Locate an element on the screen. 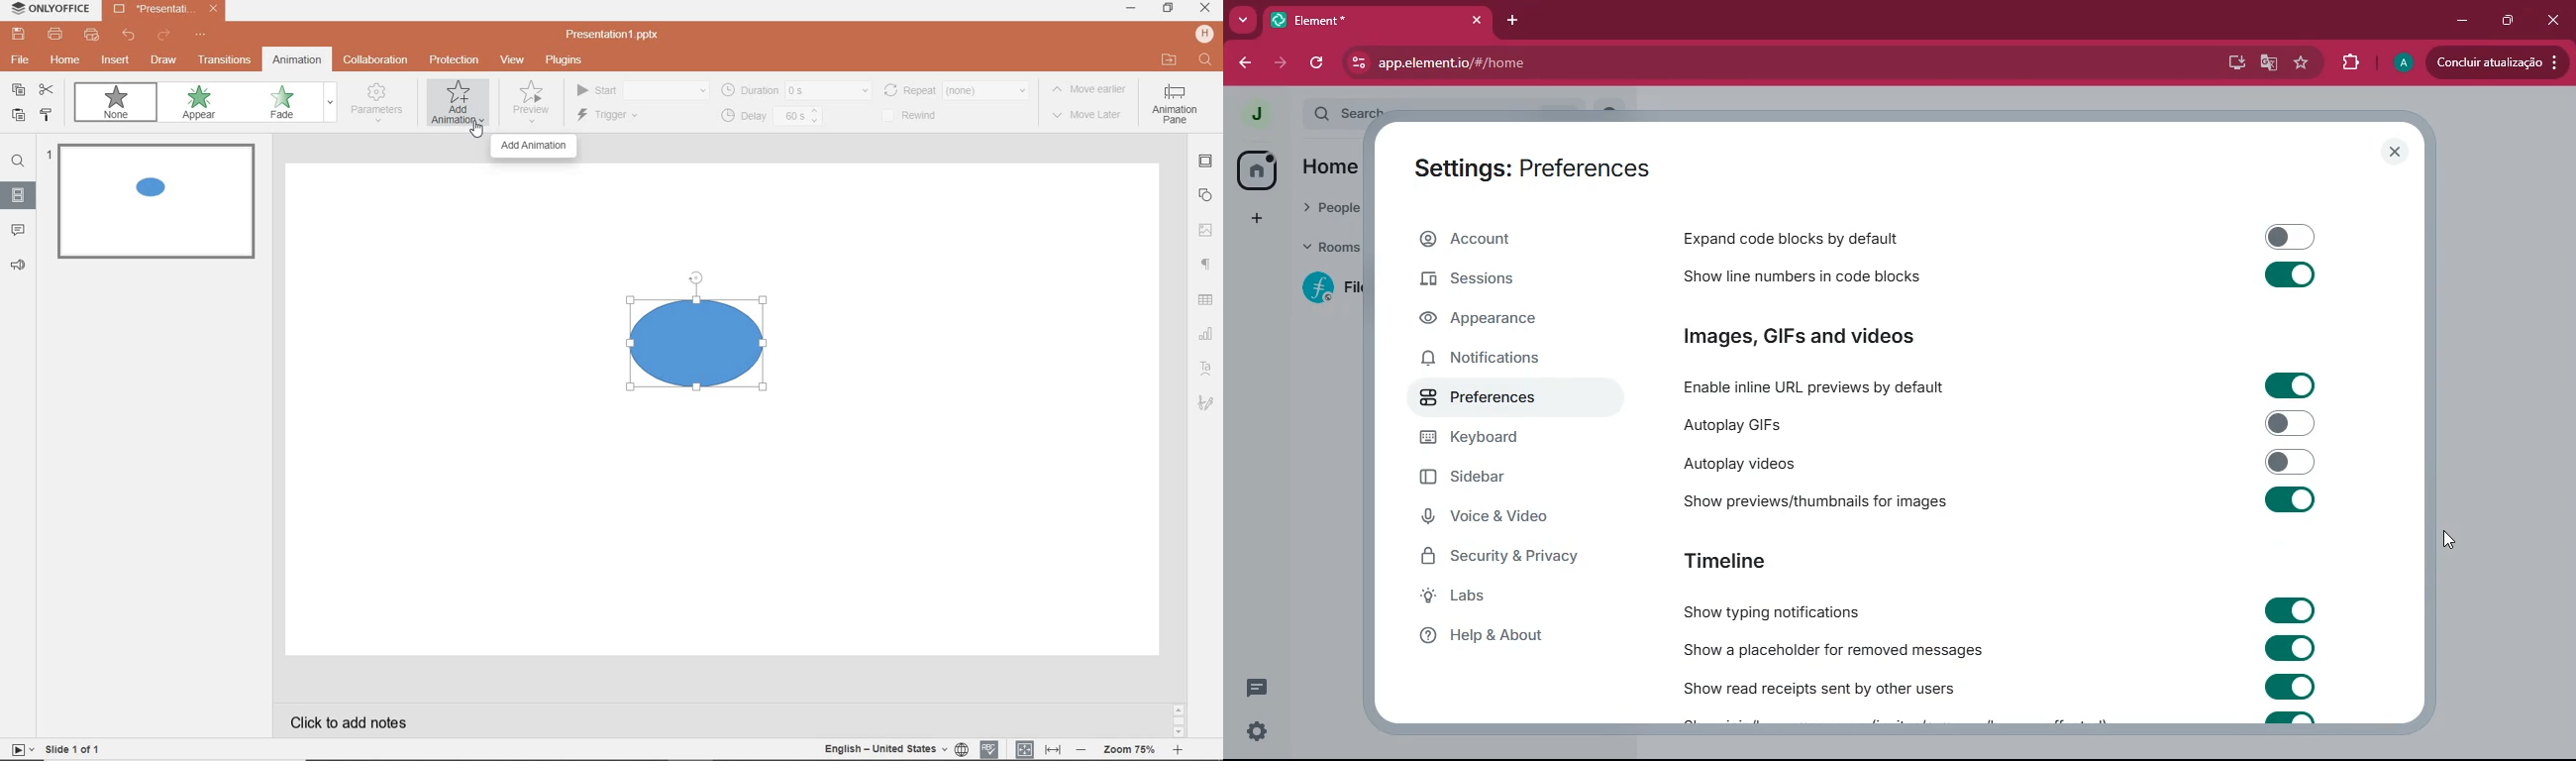 The height and width of the screenshot is (784, 2576). account is located at coordinates (1520, 237).